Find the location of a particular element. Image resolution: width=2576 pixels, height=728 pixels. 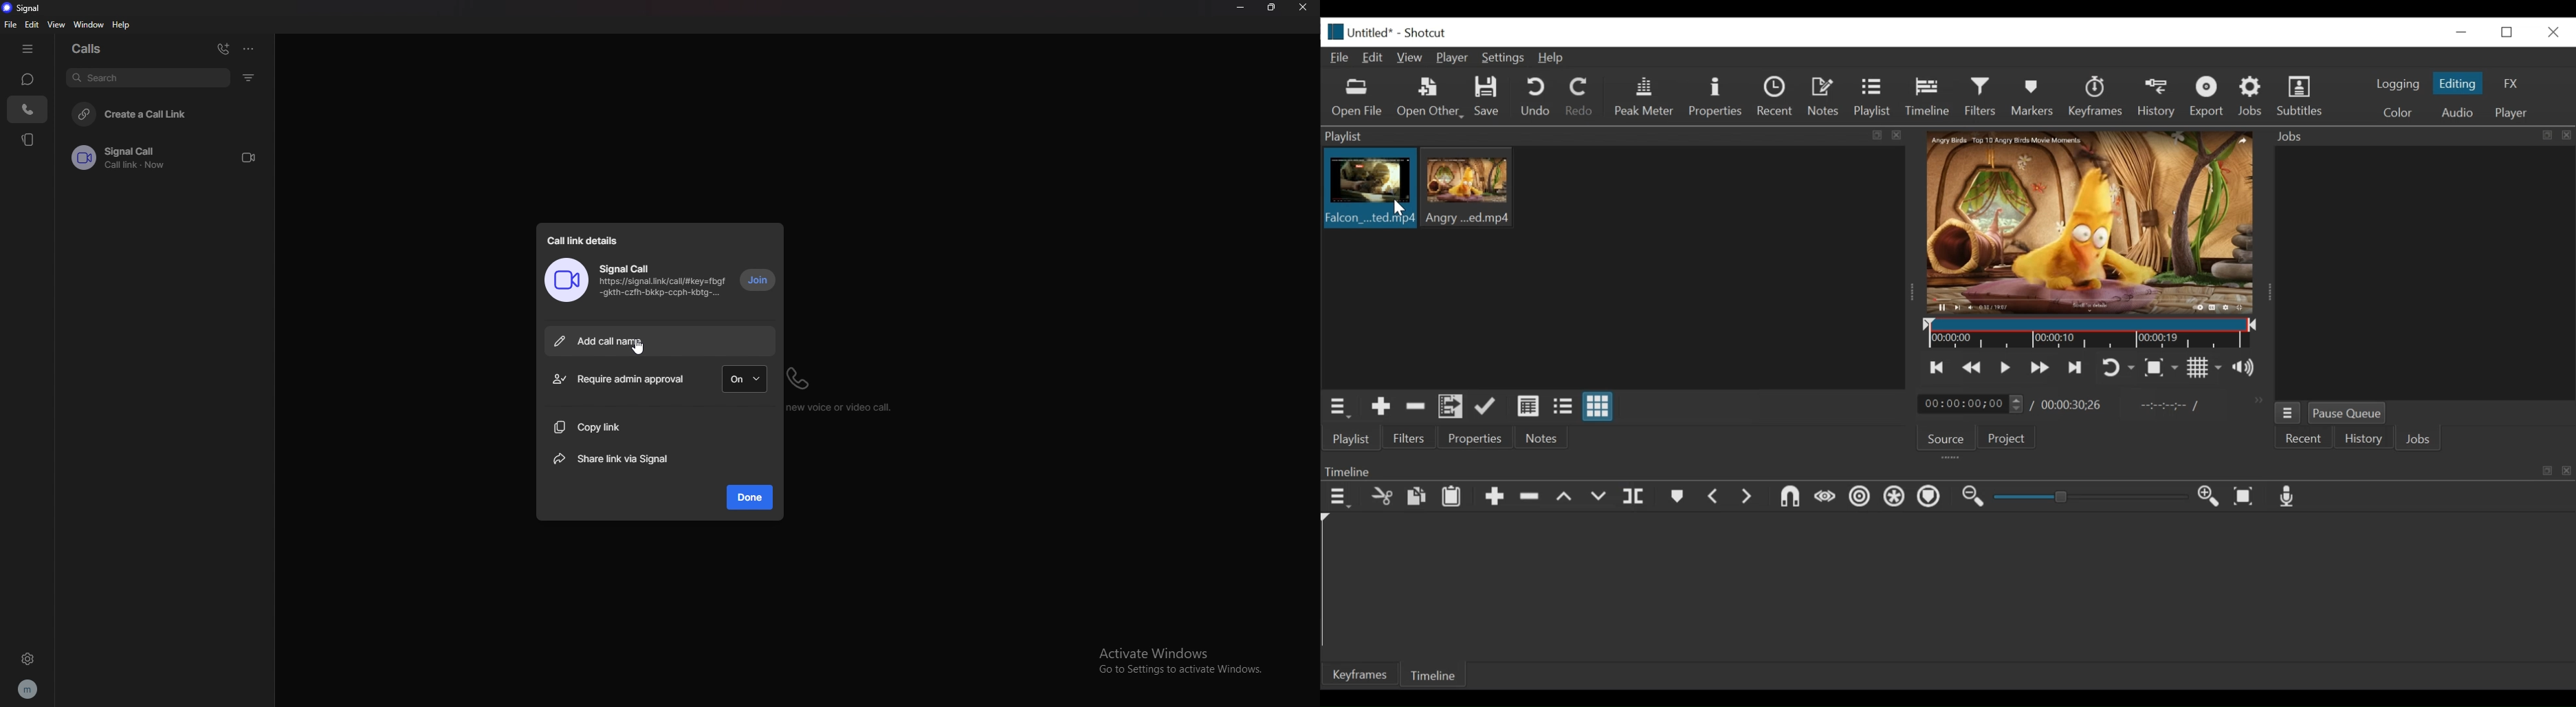

History is located at coordinates (2159, 96).